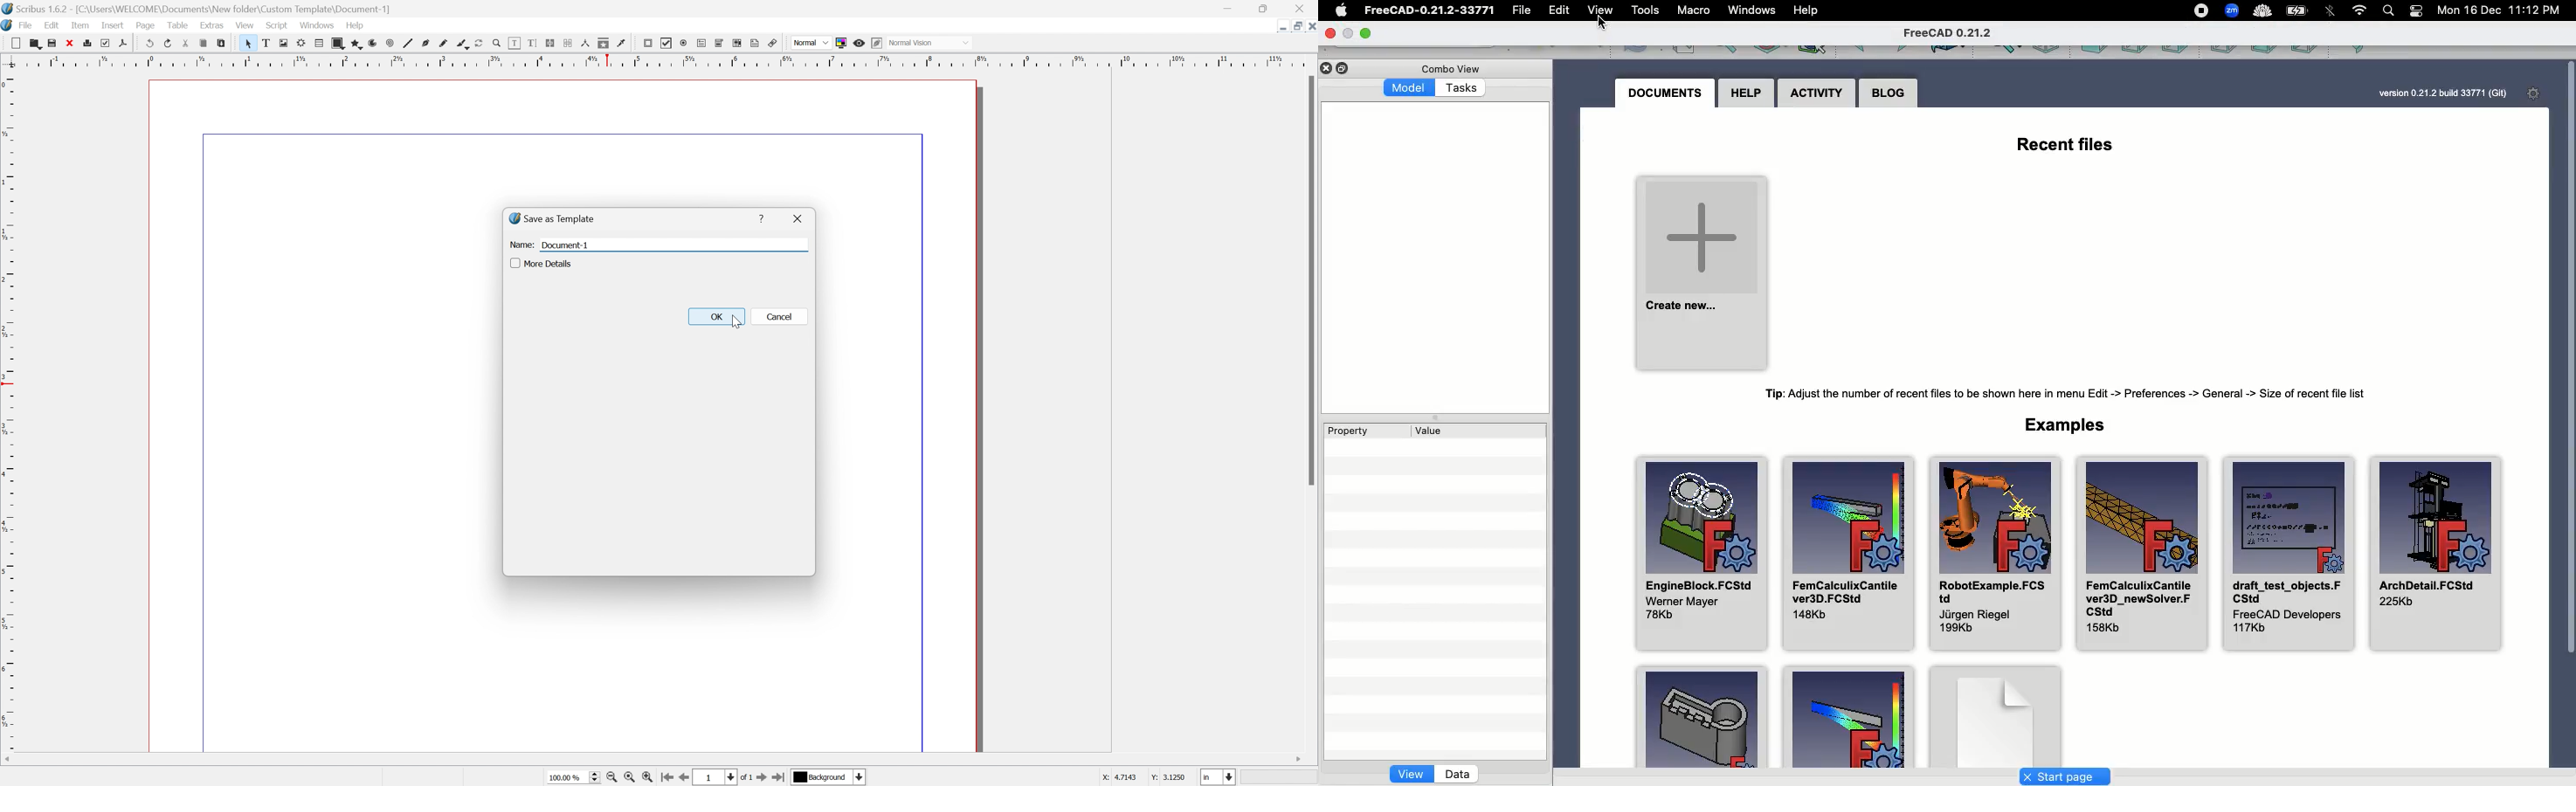 This screenshot has height=812, width=2576. What do you see at coordinates (1282, 30) in the screenshot?
I see `Minimize` at bounding box center [1282, 30].